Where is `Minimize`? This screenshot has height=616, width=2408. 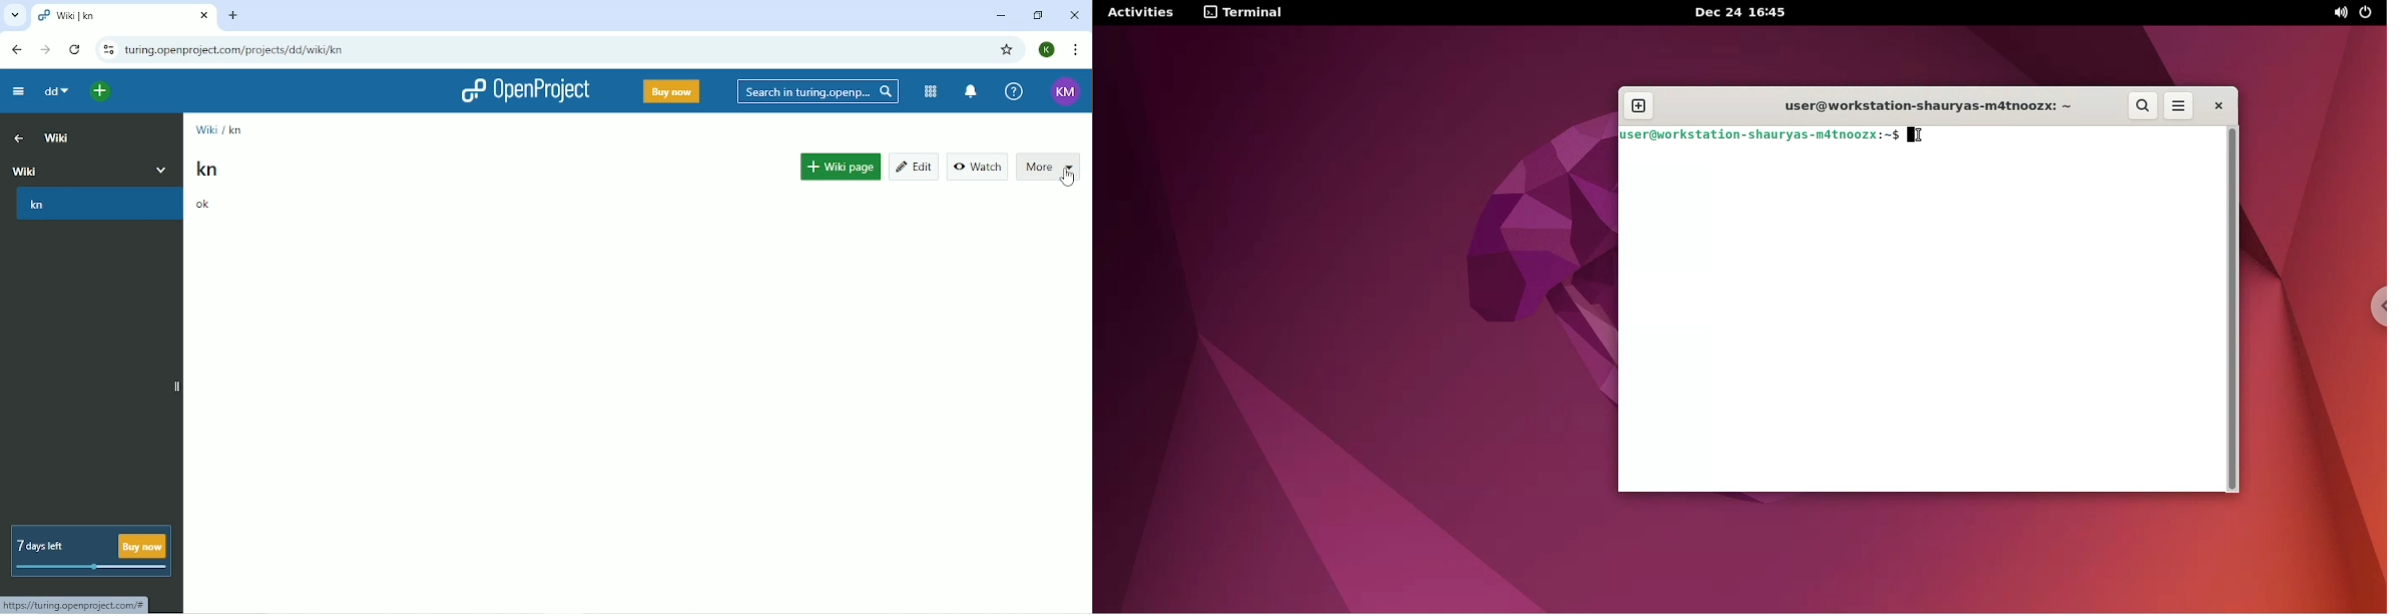
Minimize is located at coordinates (999, 15).